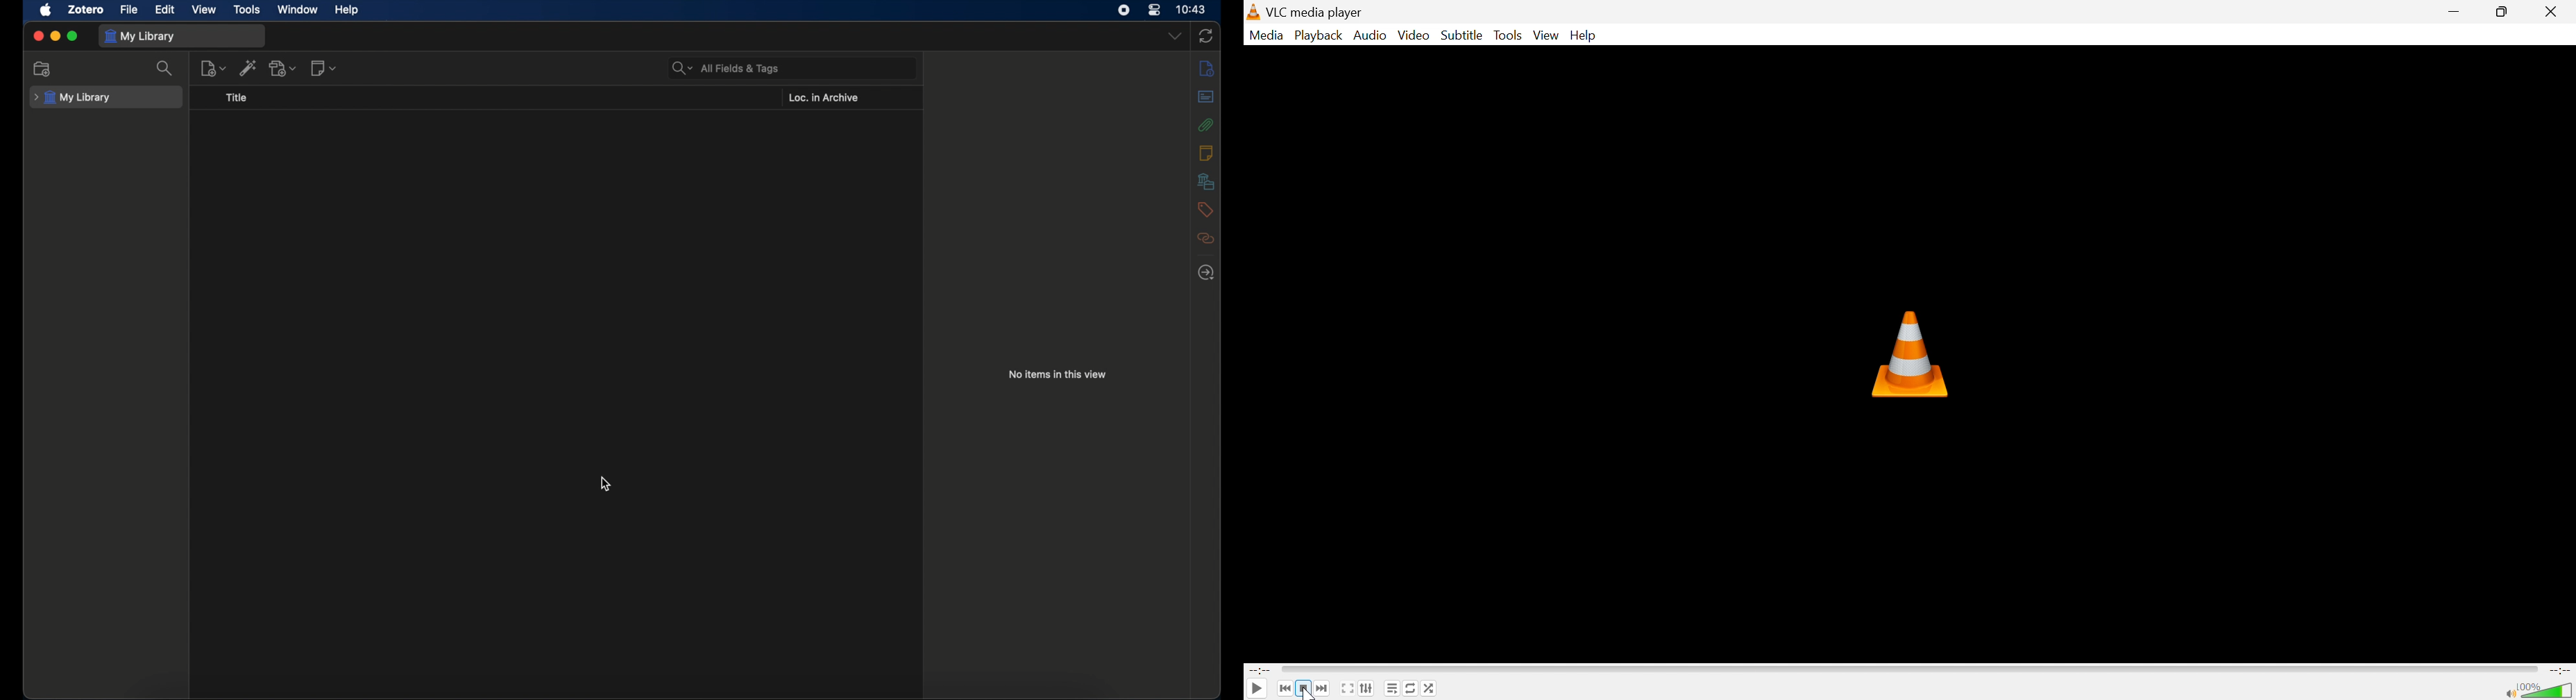  What do you see at coordinates (1175, 36) in the screenshot?
I see `dropdown` at bounding box center [1175, 36].